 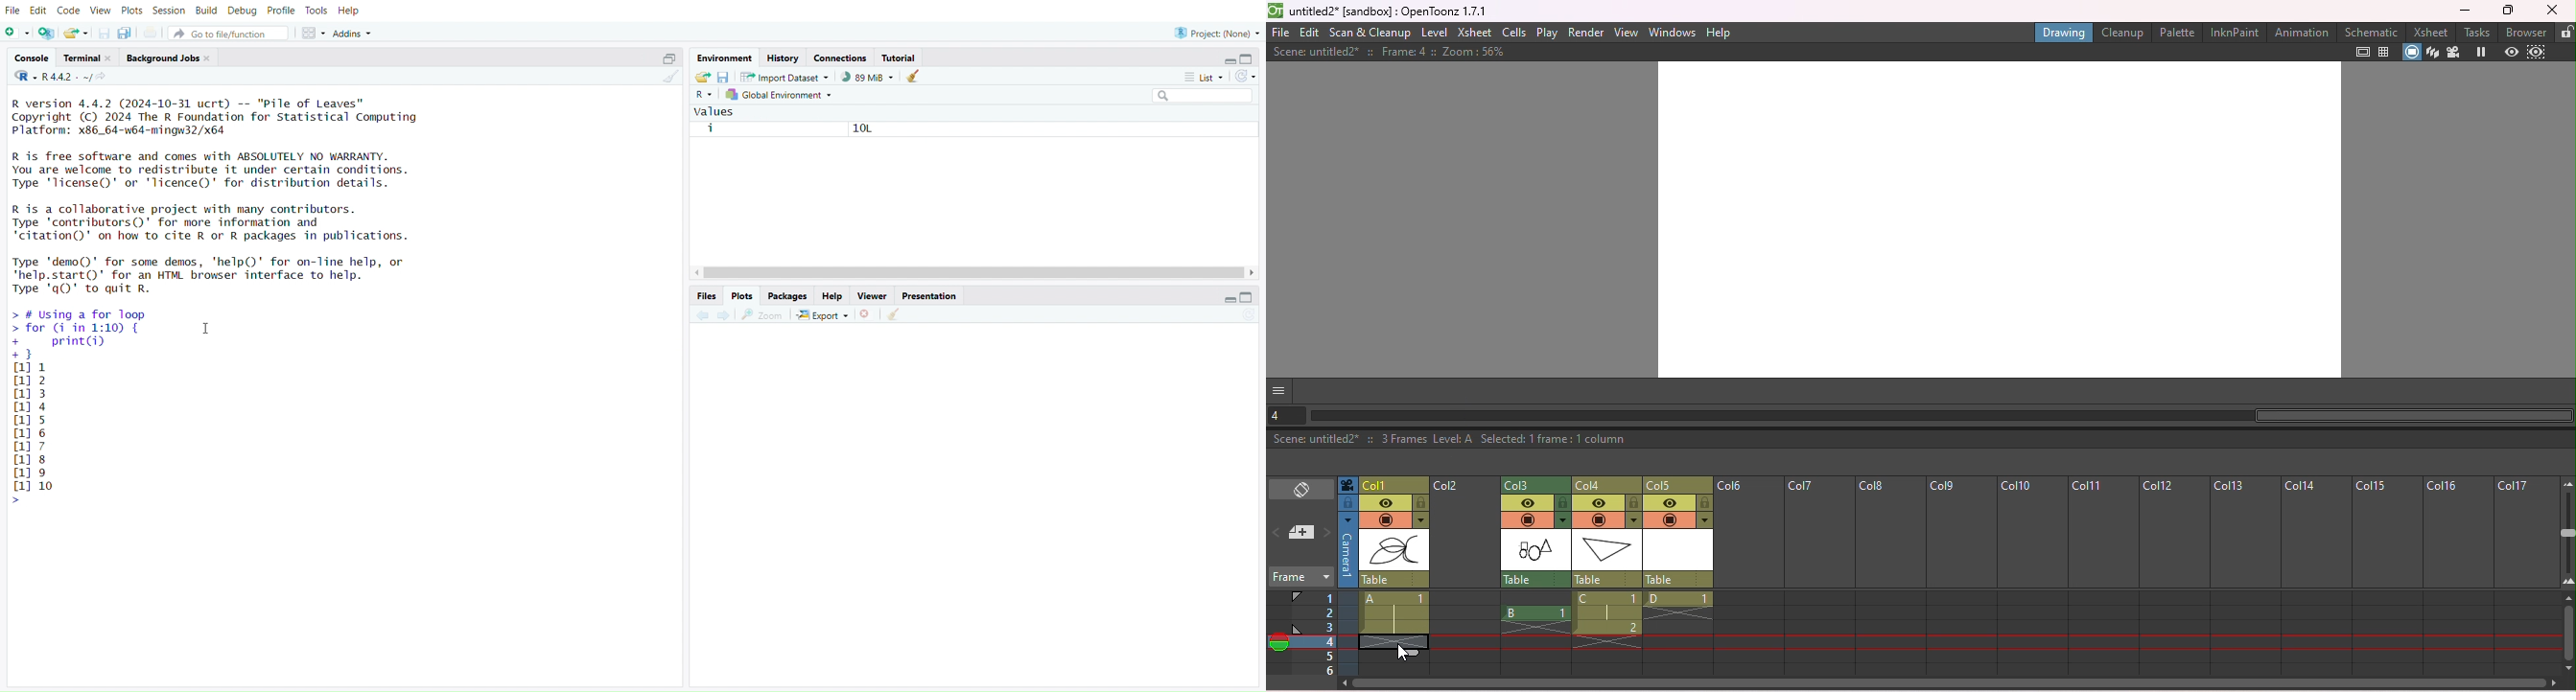 What do you see at coordinates (896, 316) in the screenshot?
I see `clear all plot` at bounding box center [896, 316].